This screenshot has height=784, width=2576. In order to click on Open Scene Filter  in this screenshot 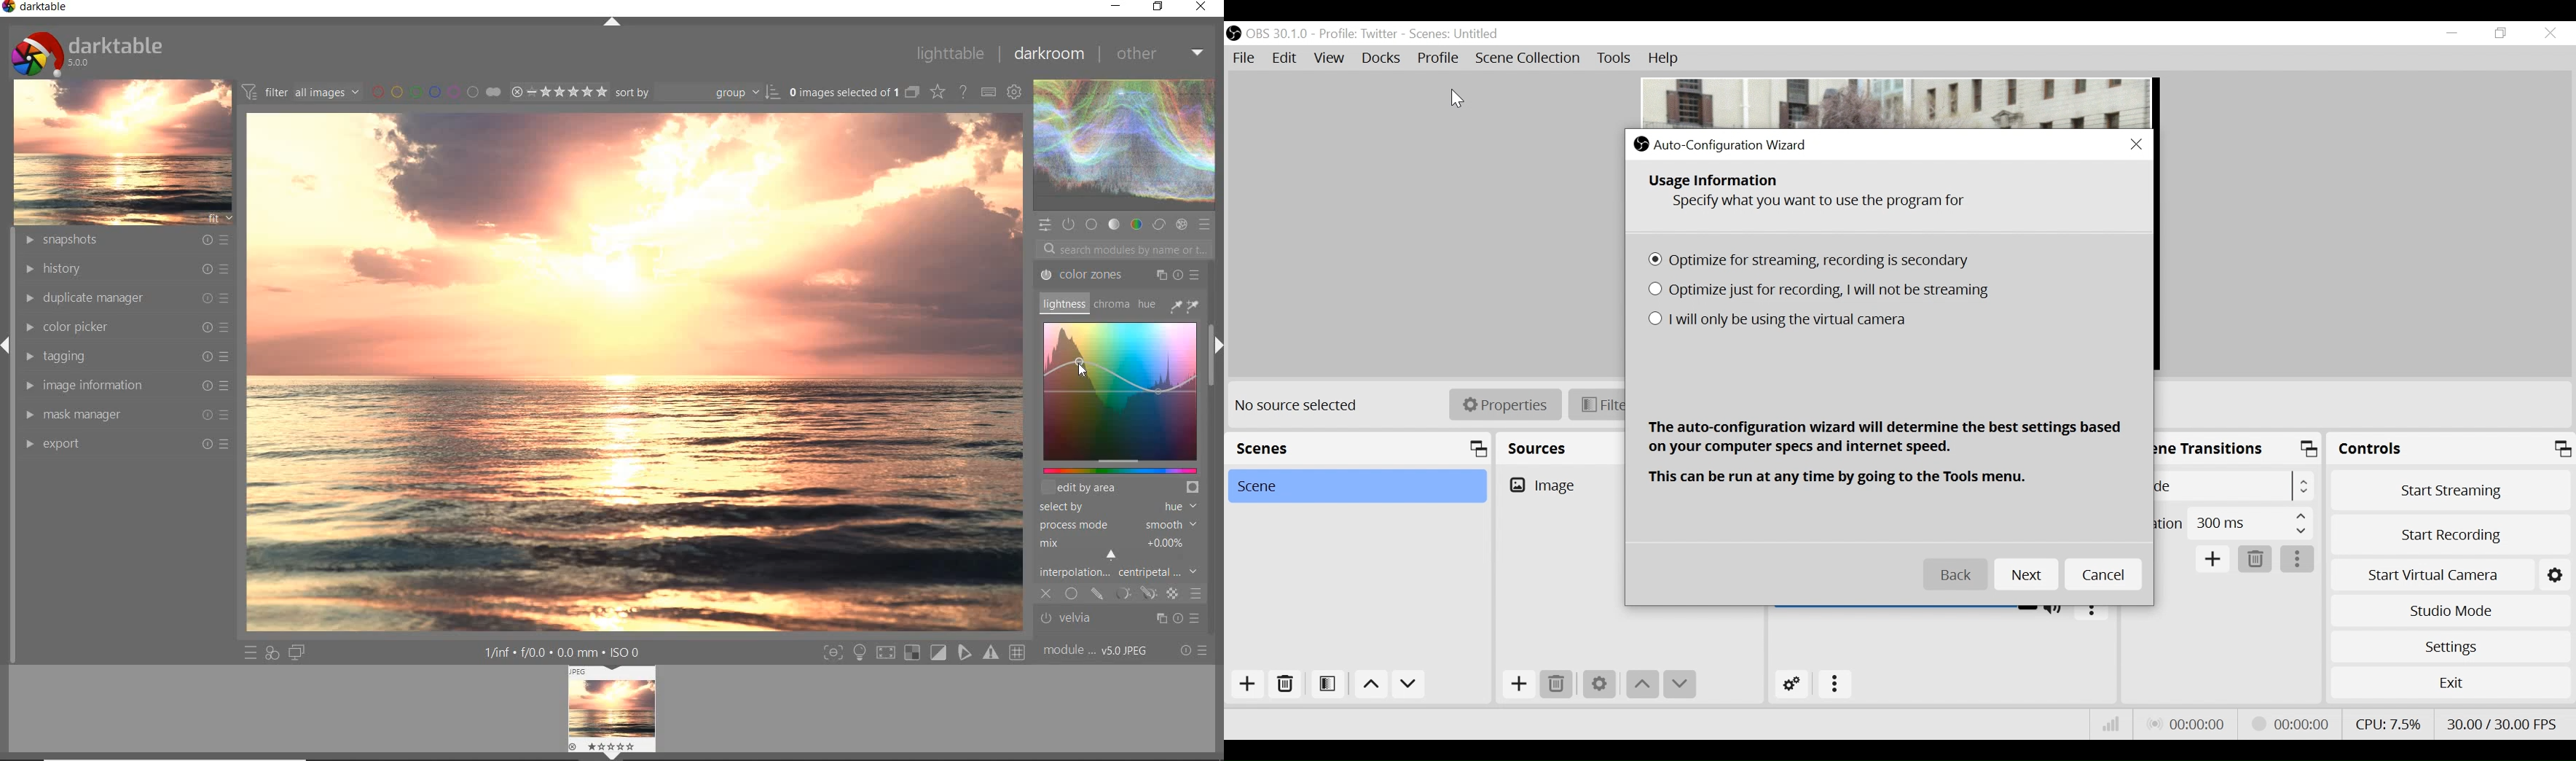, I will do `click(1325, 686)`.